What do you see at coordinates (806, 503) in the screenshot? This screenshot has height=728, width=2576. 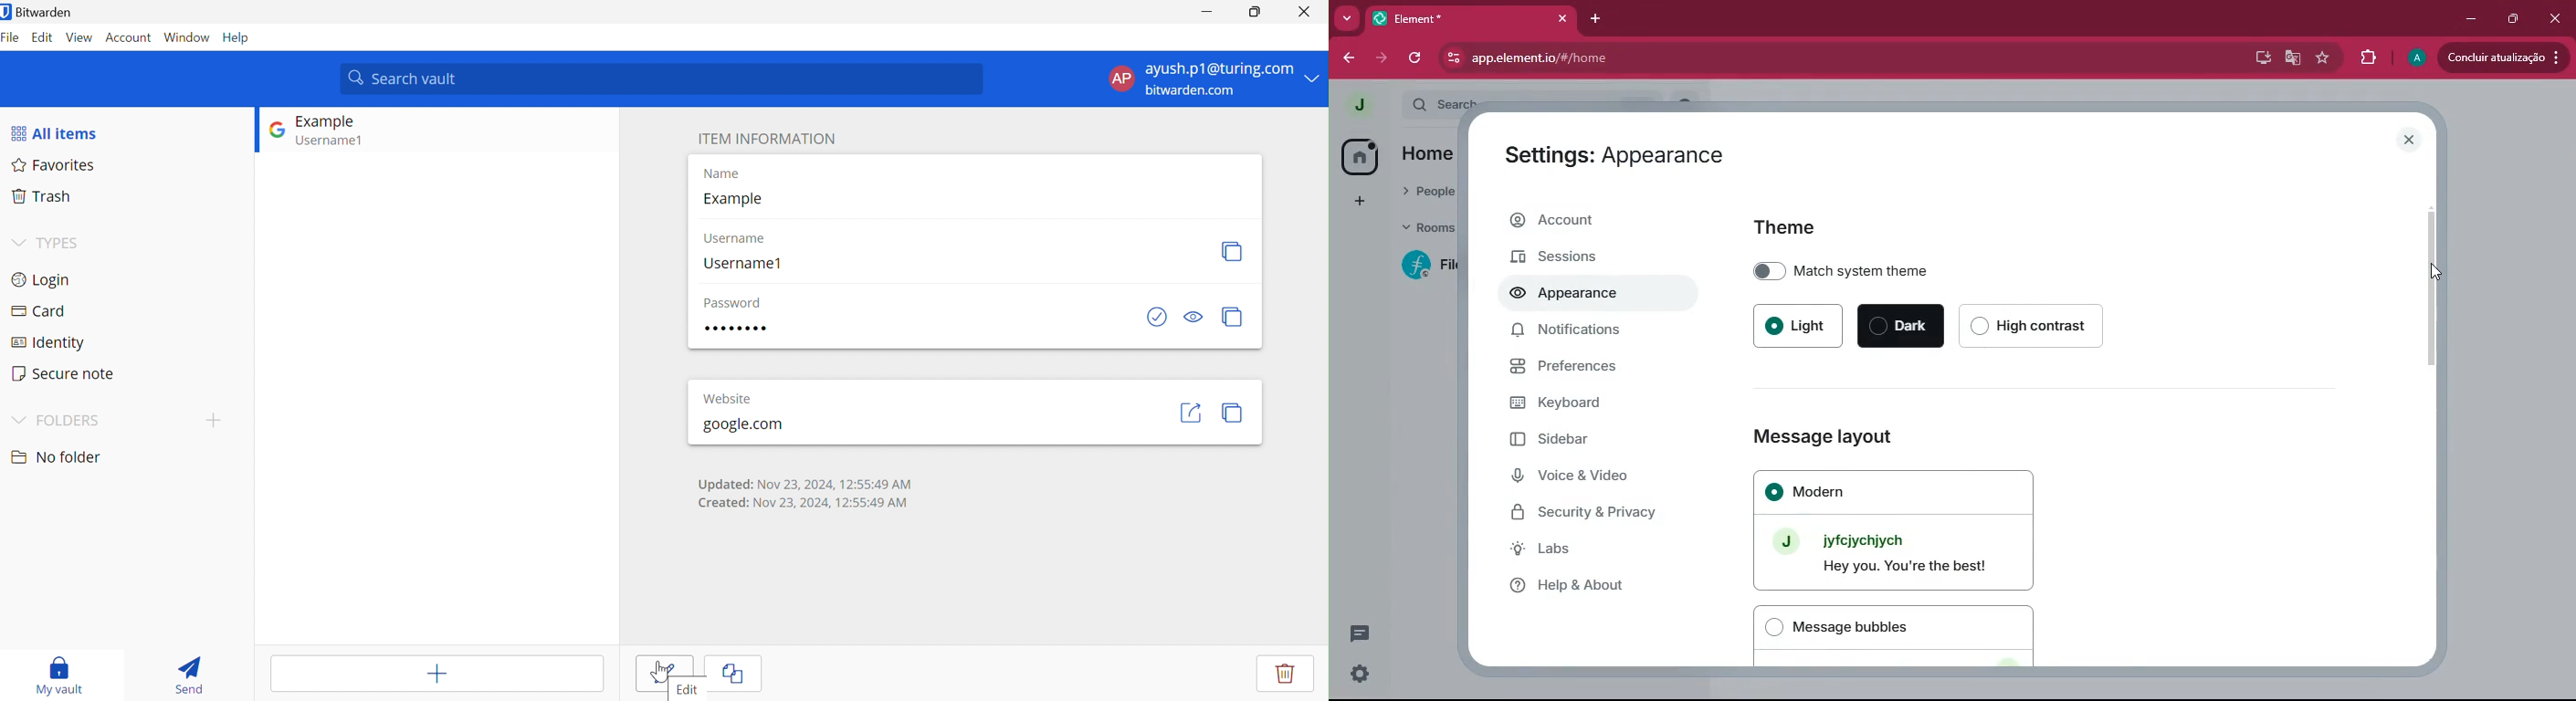 I see `Created: Nov 23, 2024, 12:55:49 AM` at bounding box center [806, 503].